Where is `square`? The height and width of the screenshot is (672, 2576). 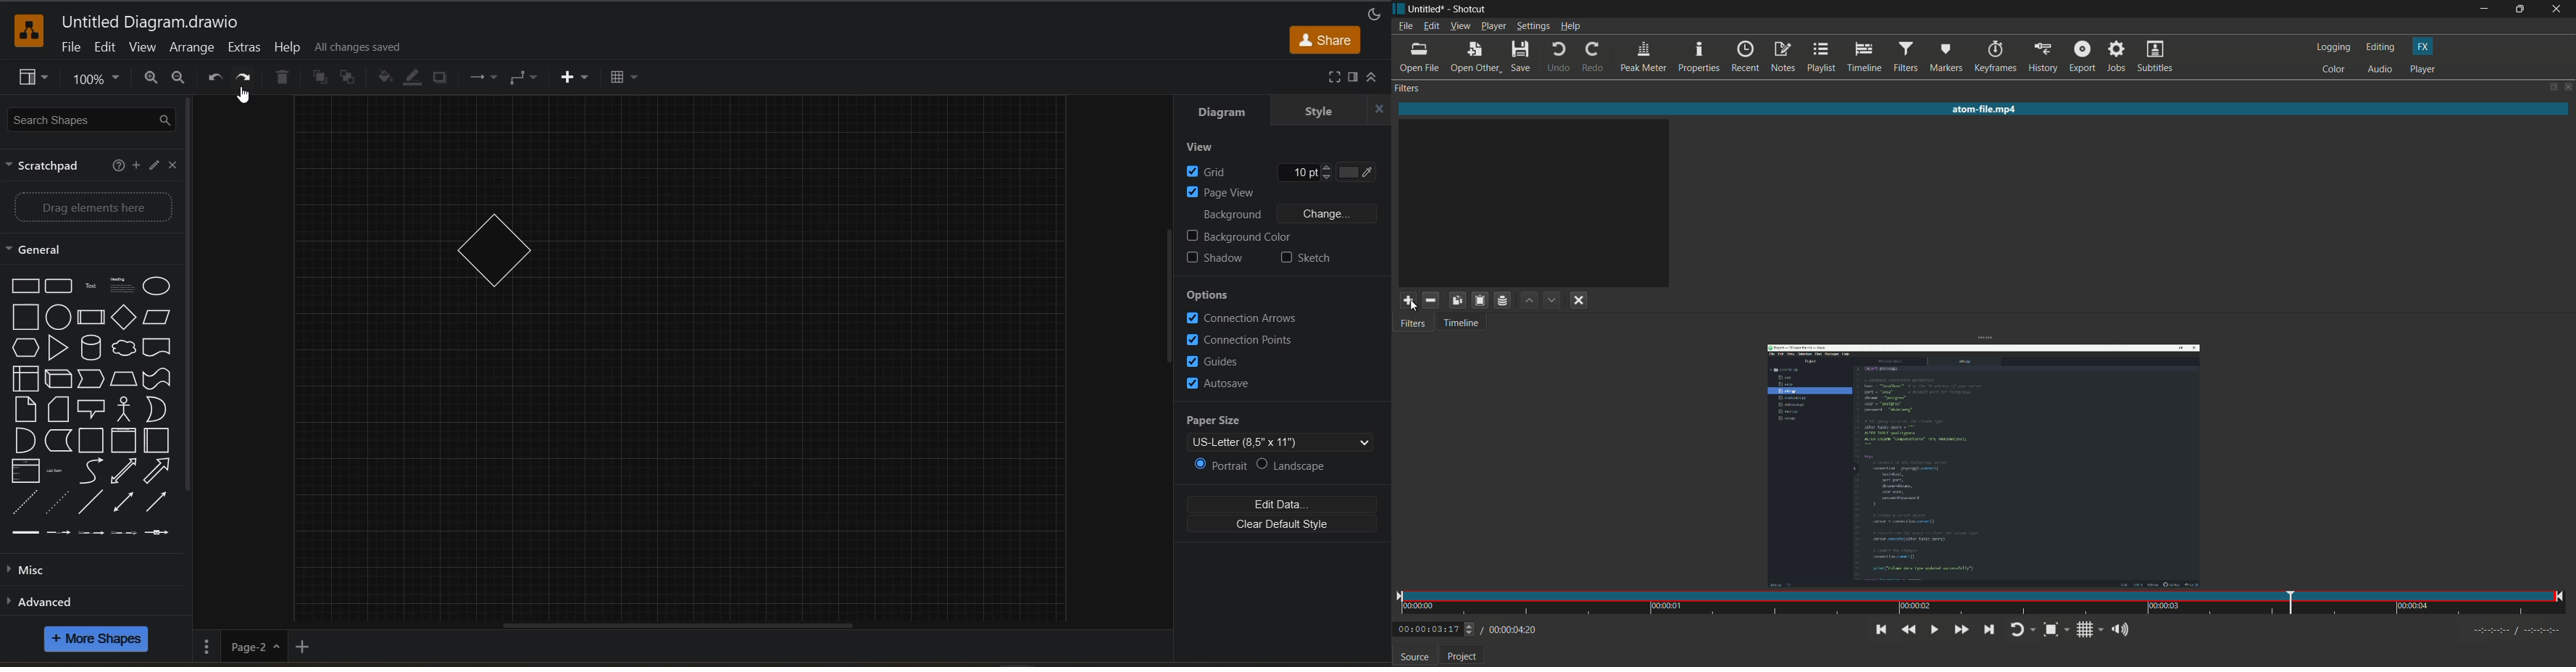
square is located at coordinates (25, 318).